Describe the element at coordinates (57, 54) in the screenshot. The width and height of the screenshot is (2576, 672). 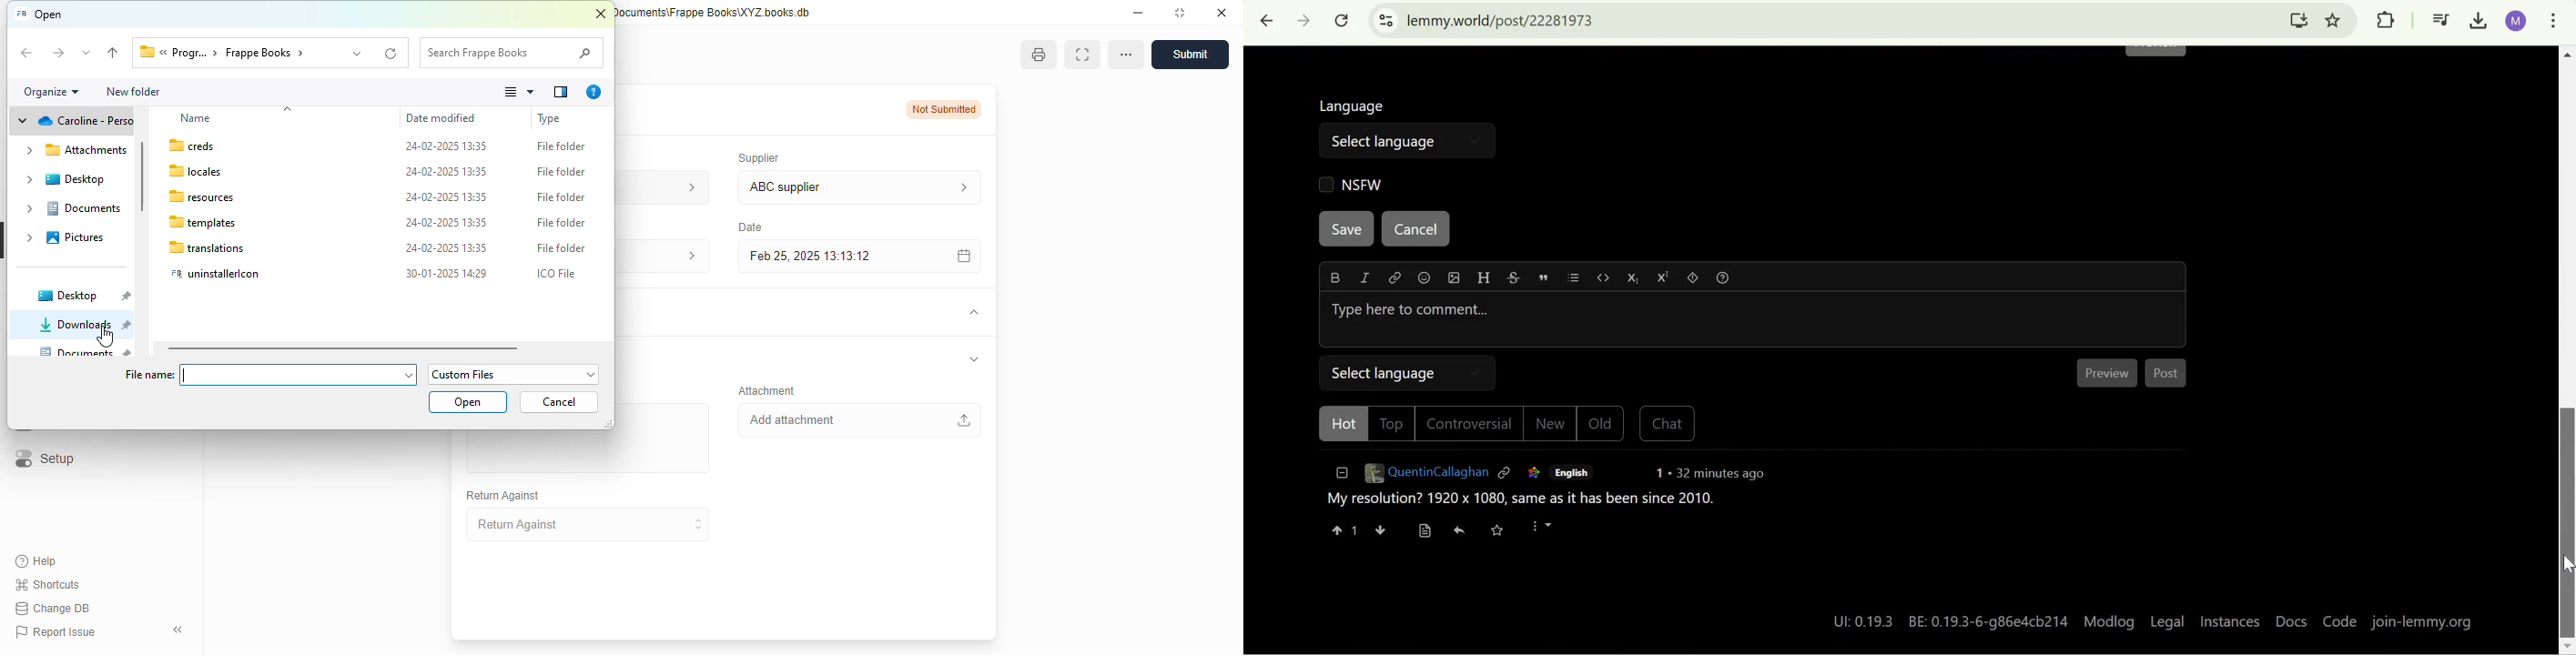
I see `forward` at that location.